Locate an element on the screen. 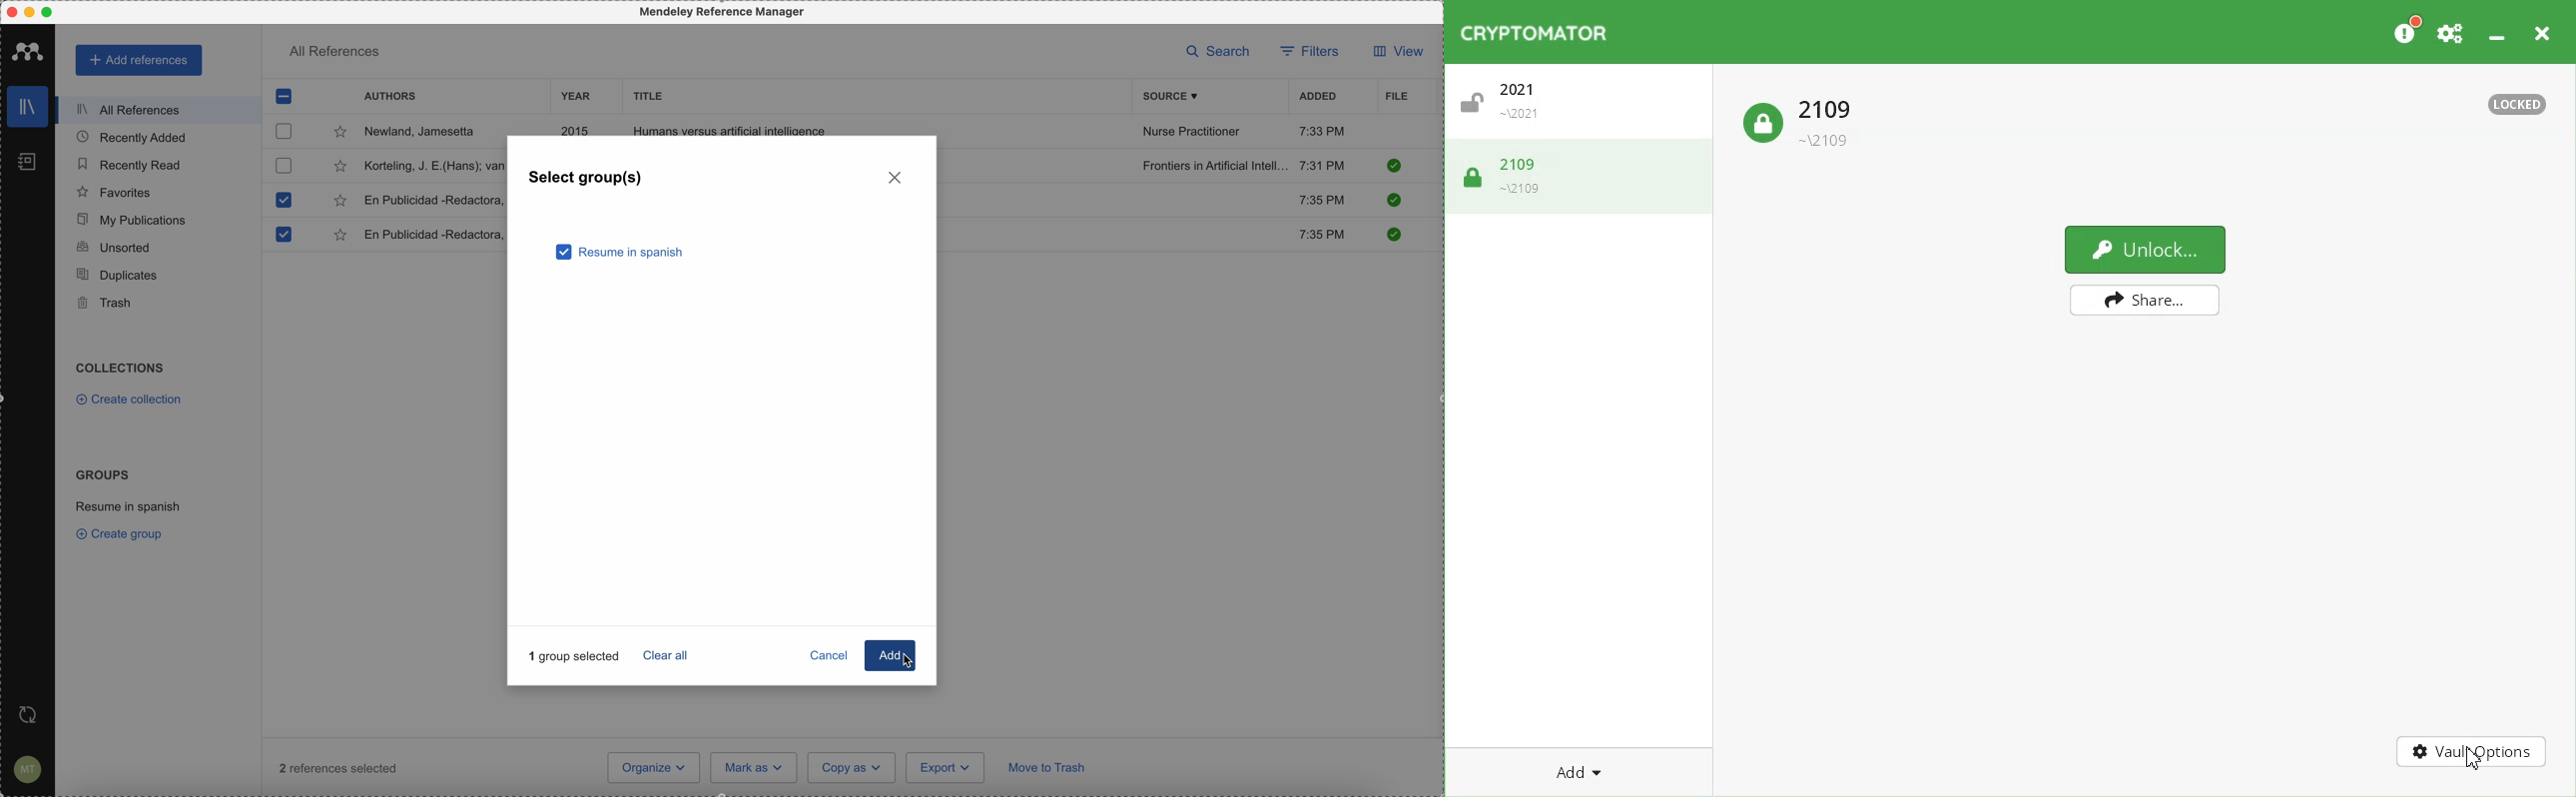  source is located at coordinates (1179, 96).